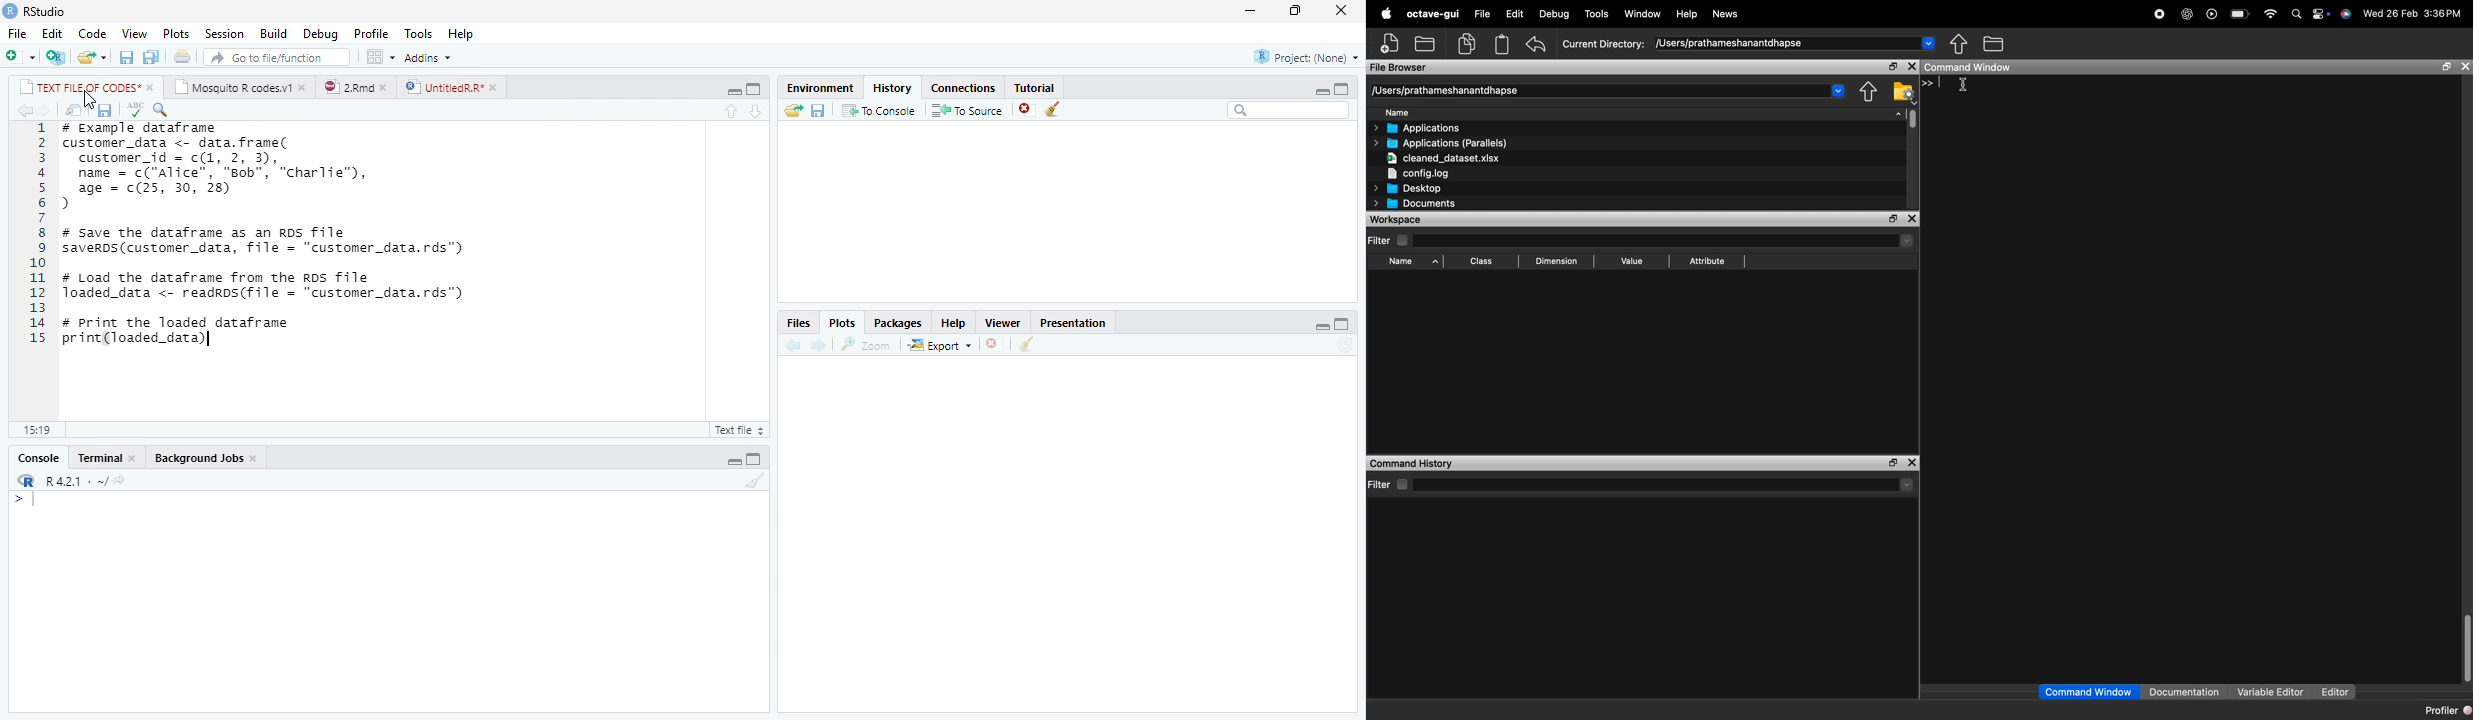 Image resolution: width=2492 pixels, height=728 pixels. I want to click on clear, so click(1053, 109).